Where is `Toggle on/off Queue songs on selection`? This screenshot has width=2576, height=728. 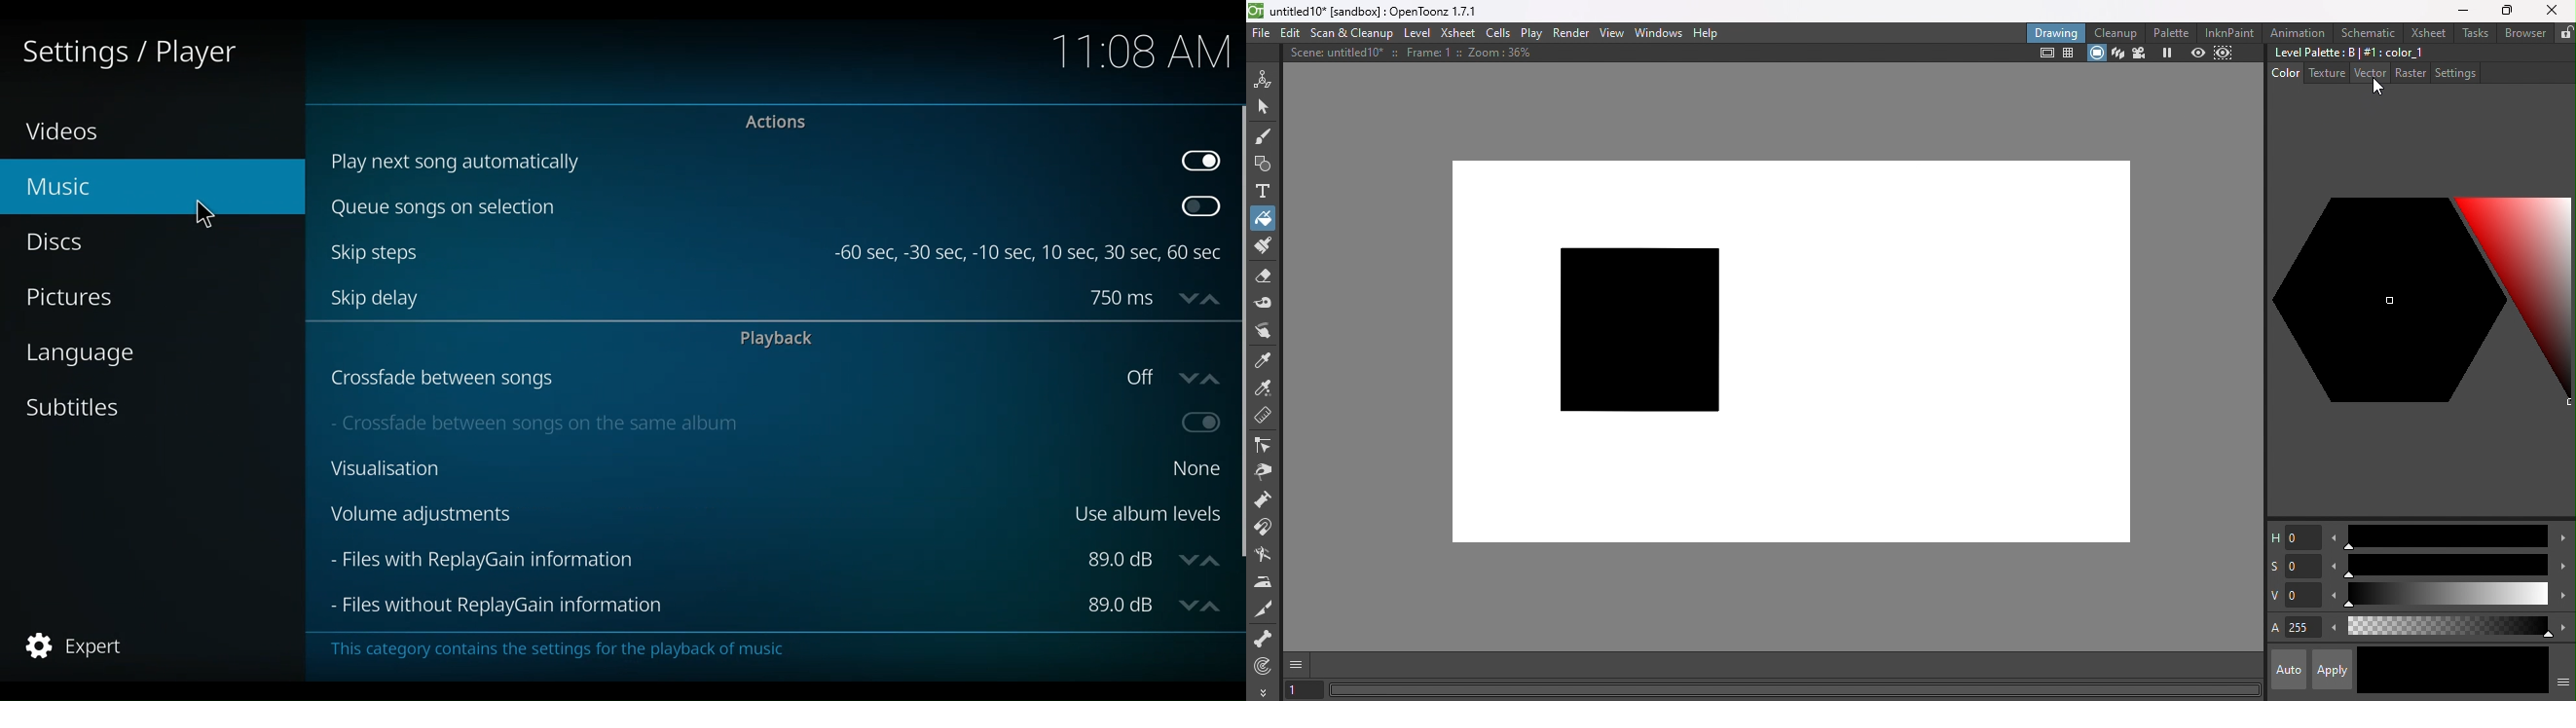 Toggle on/off Queue songs on selection is located at coordinates (1200, 207).